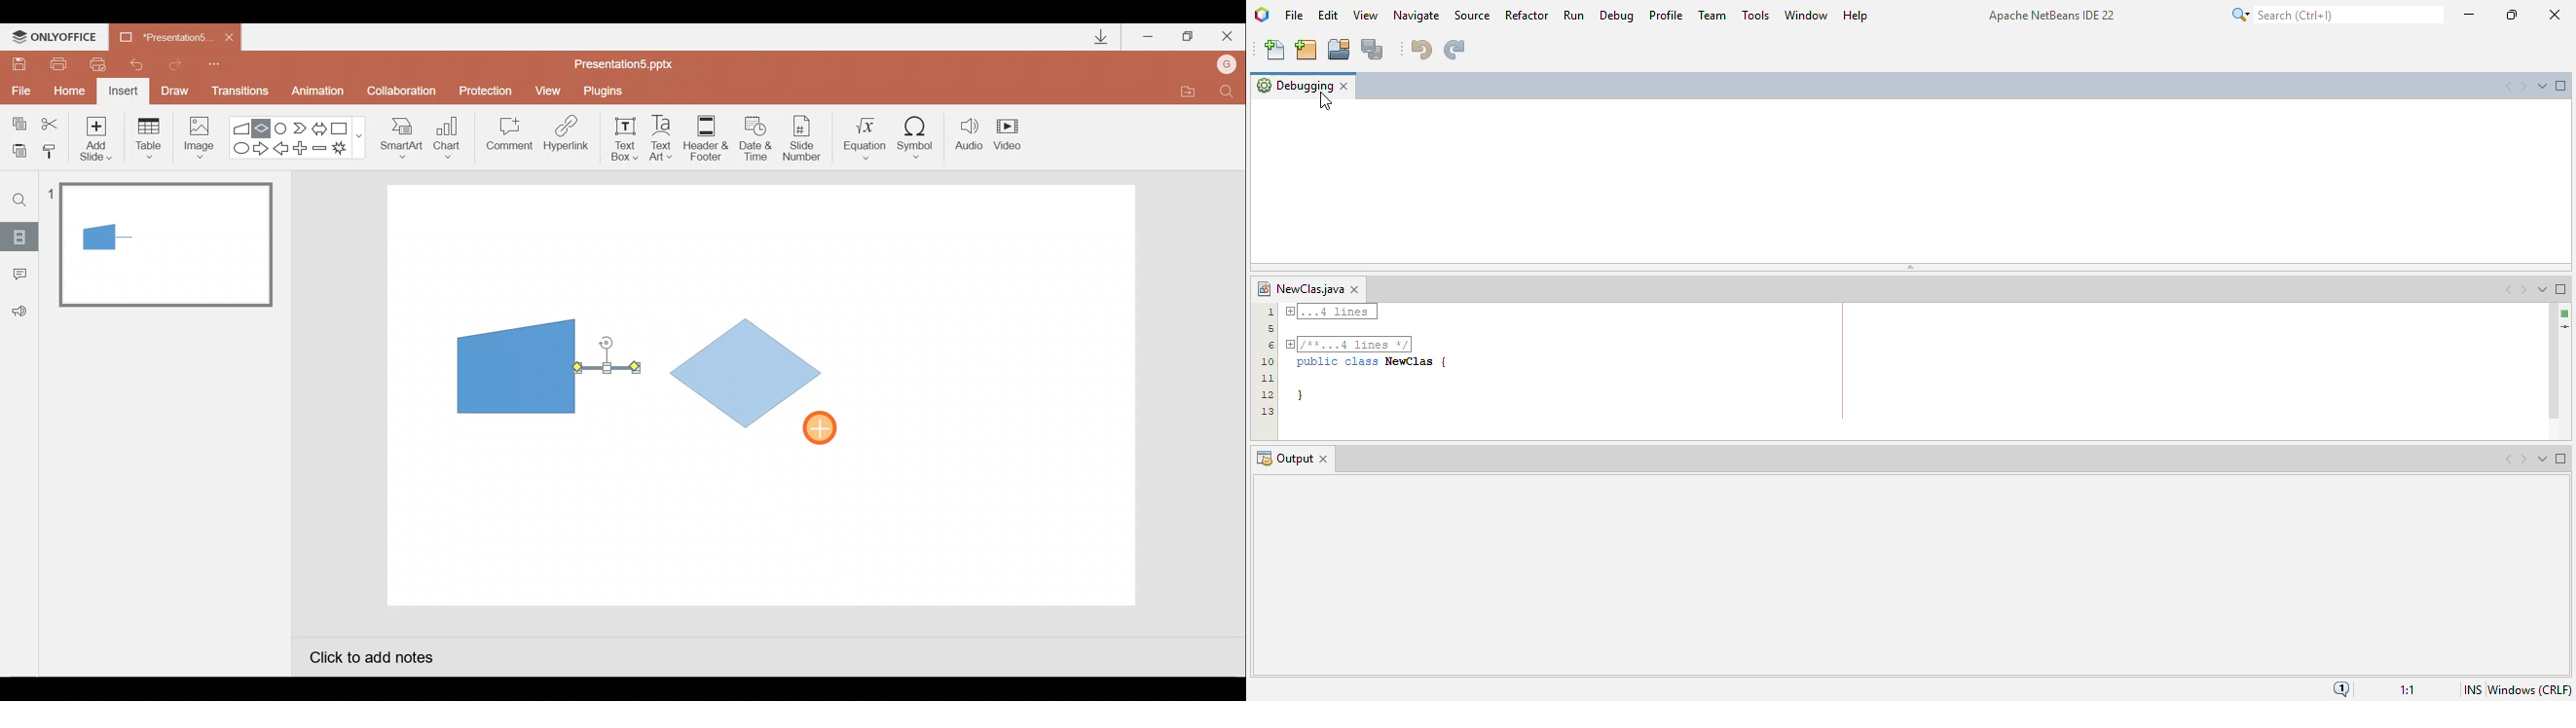  I want to click on Video, so click(1012, 136).